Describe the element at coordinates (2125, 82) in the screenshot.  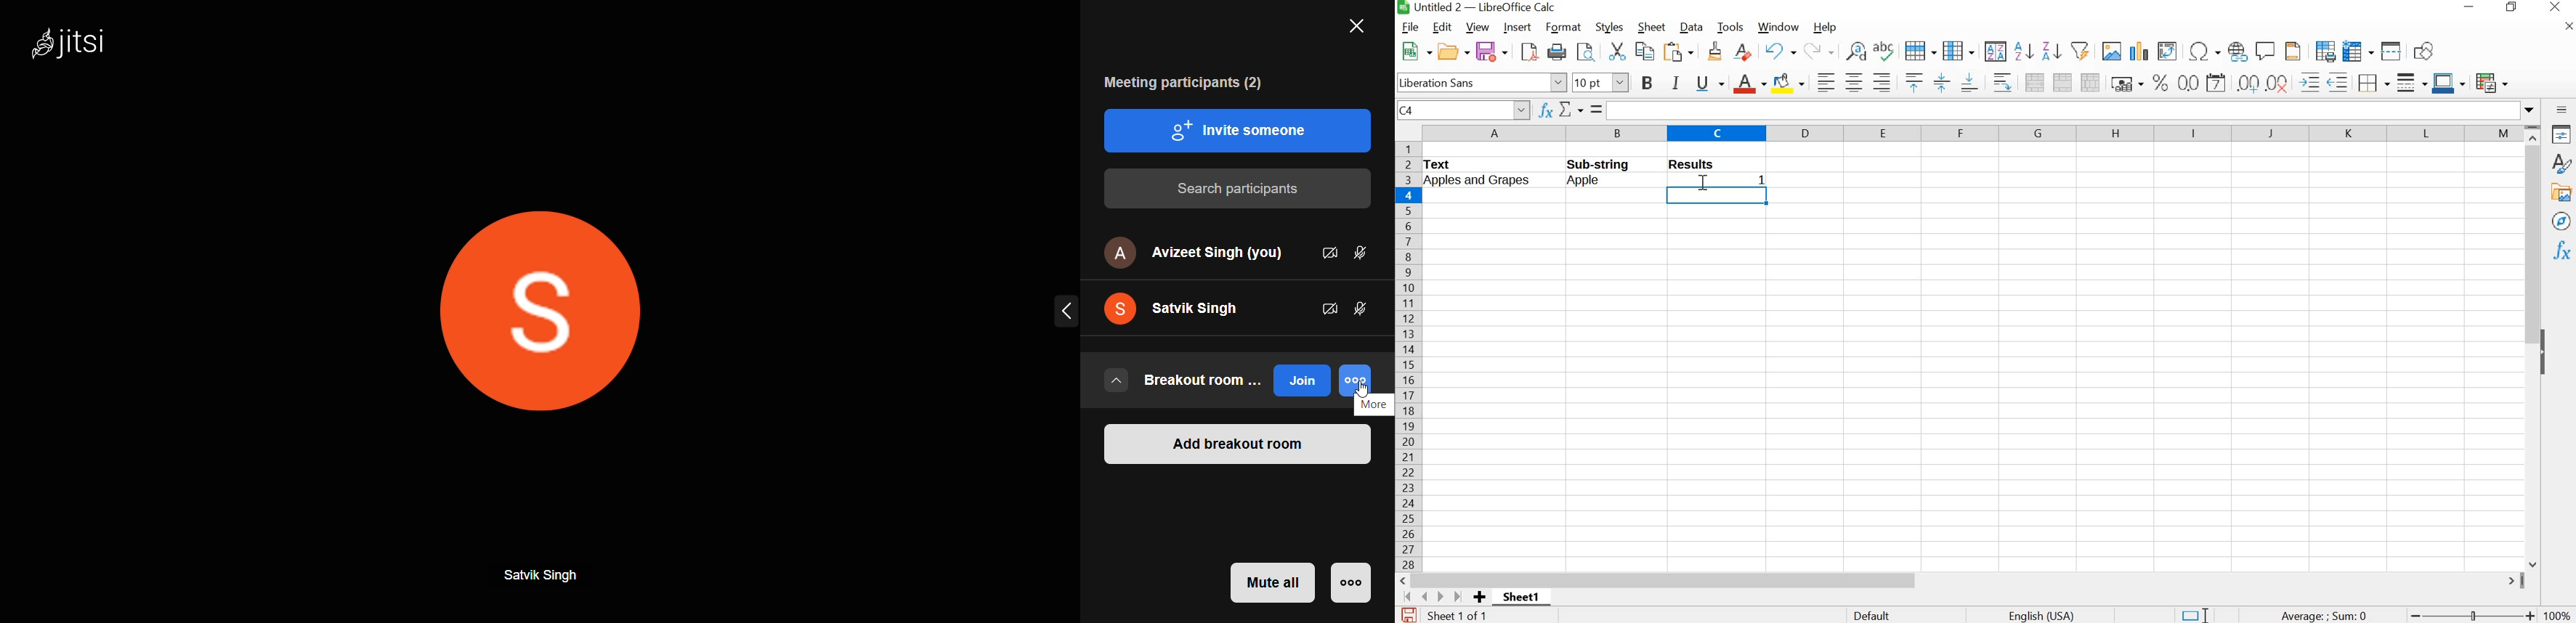
I see `format as currency` at that location.